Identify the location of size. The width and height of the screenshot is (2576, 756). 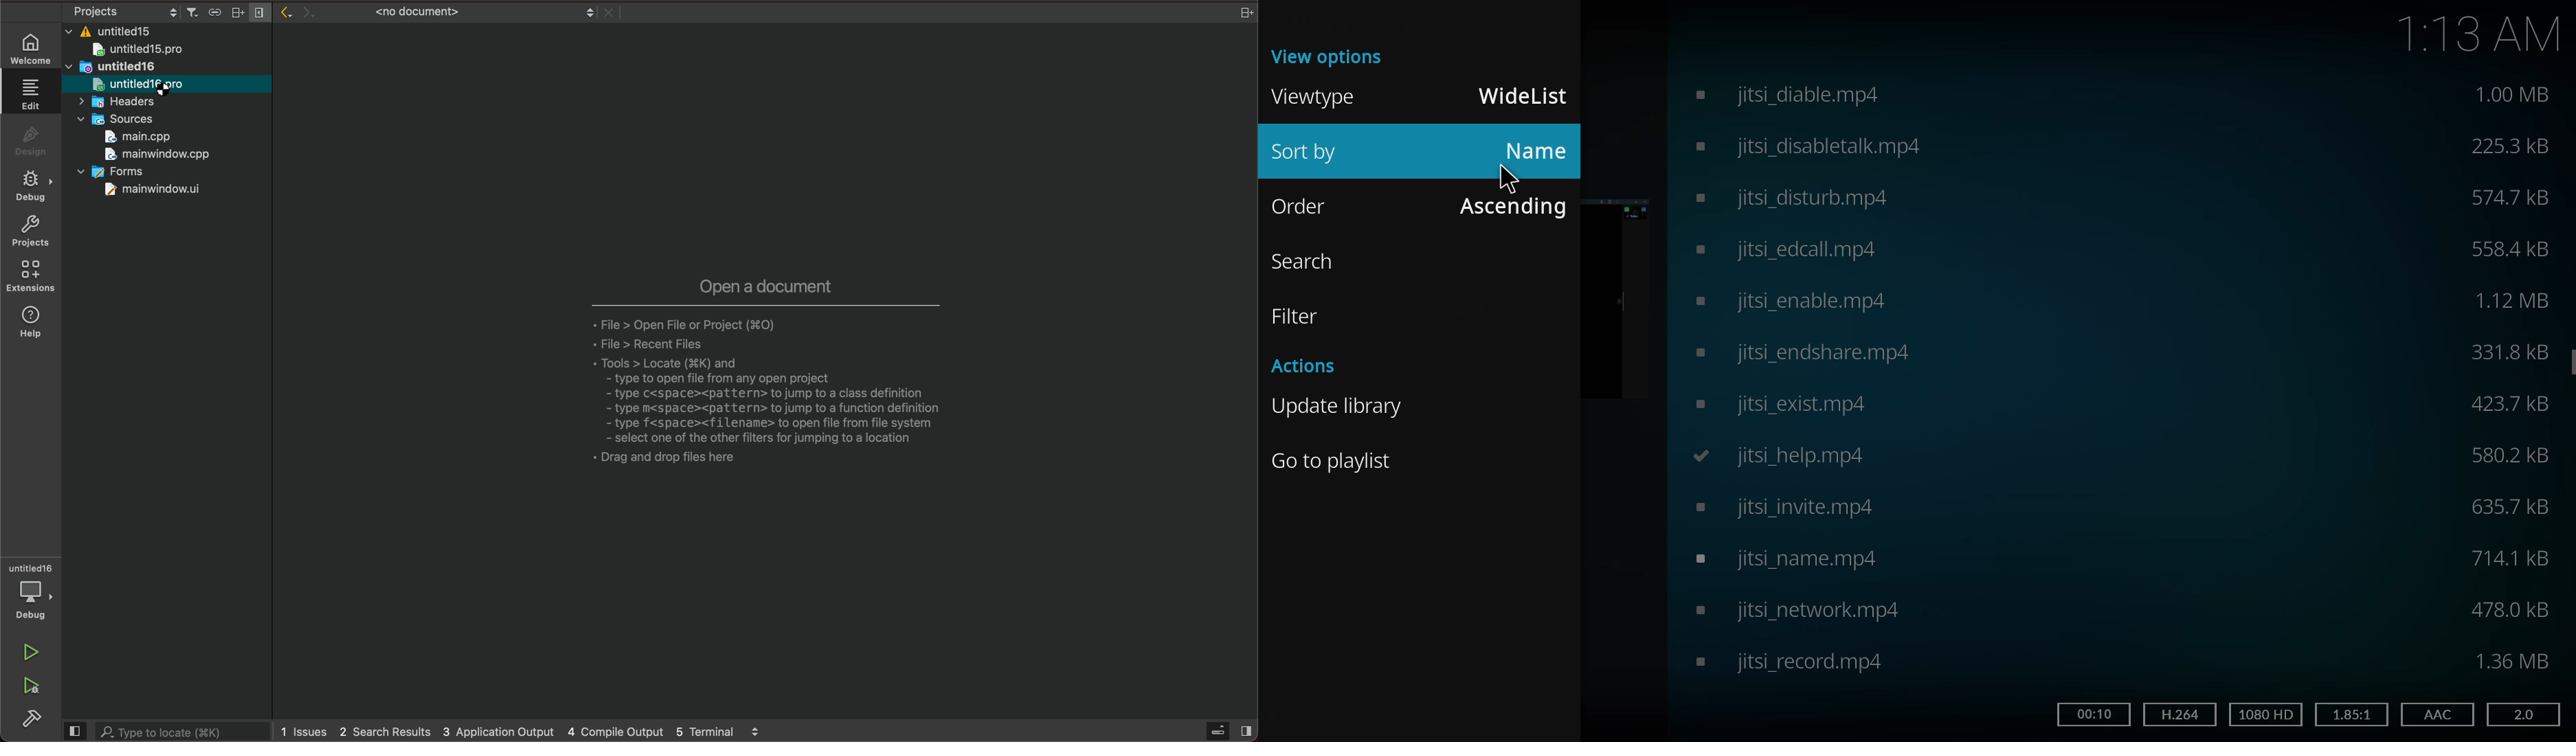
(2511, 458).